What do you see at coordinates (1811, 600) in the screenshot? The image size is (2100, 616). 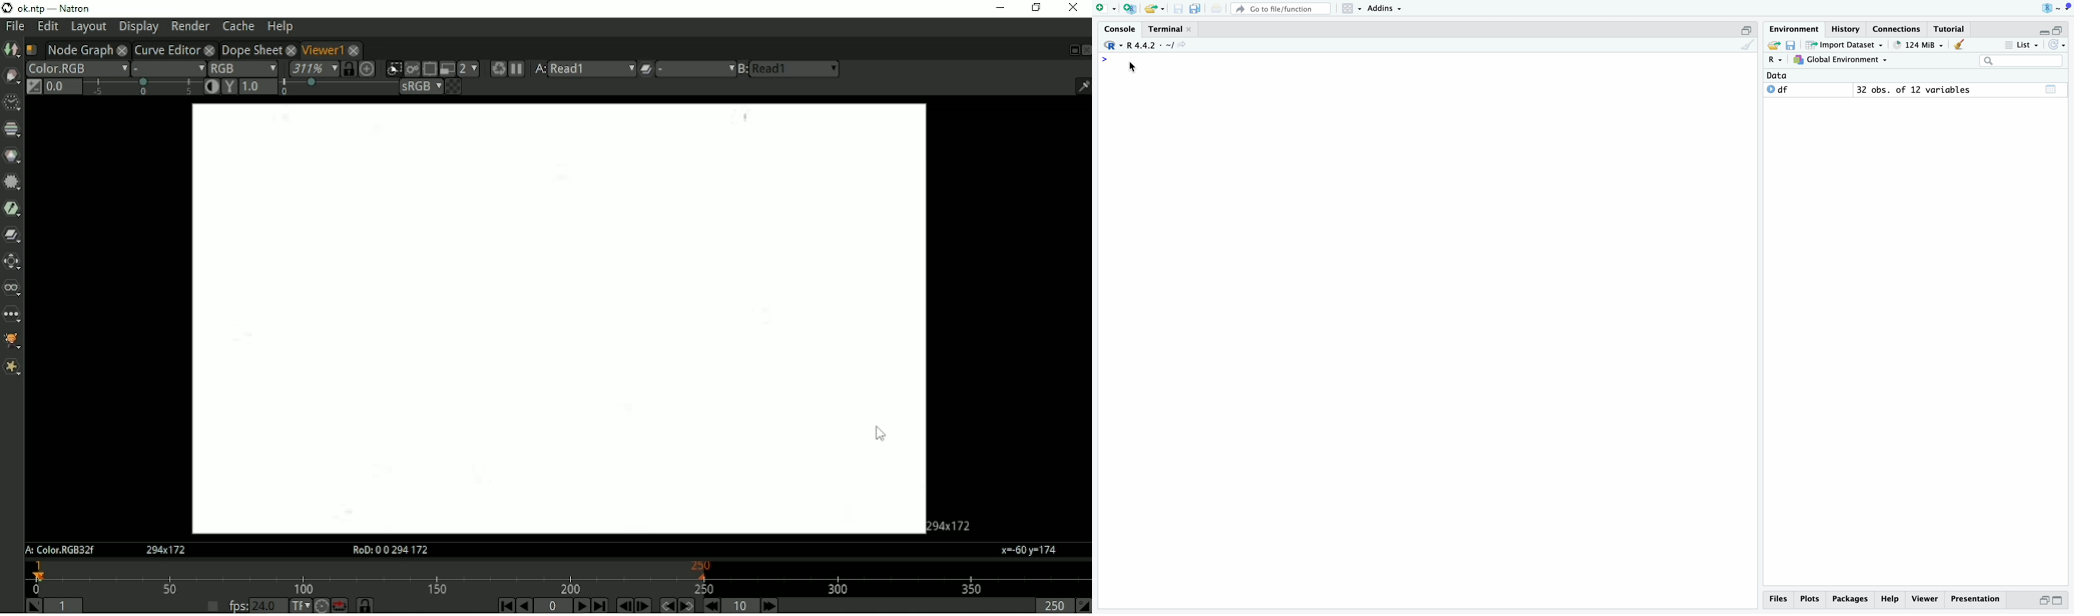 I see `plots` at bounding box center [1811, 600].